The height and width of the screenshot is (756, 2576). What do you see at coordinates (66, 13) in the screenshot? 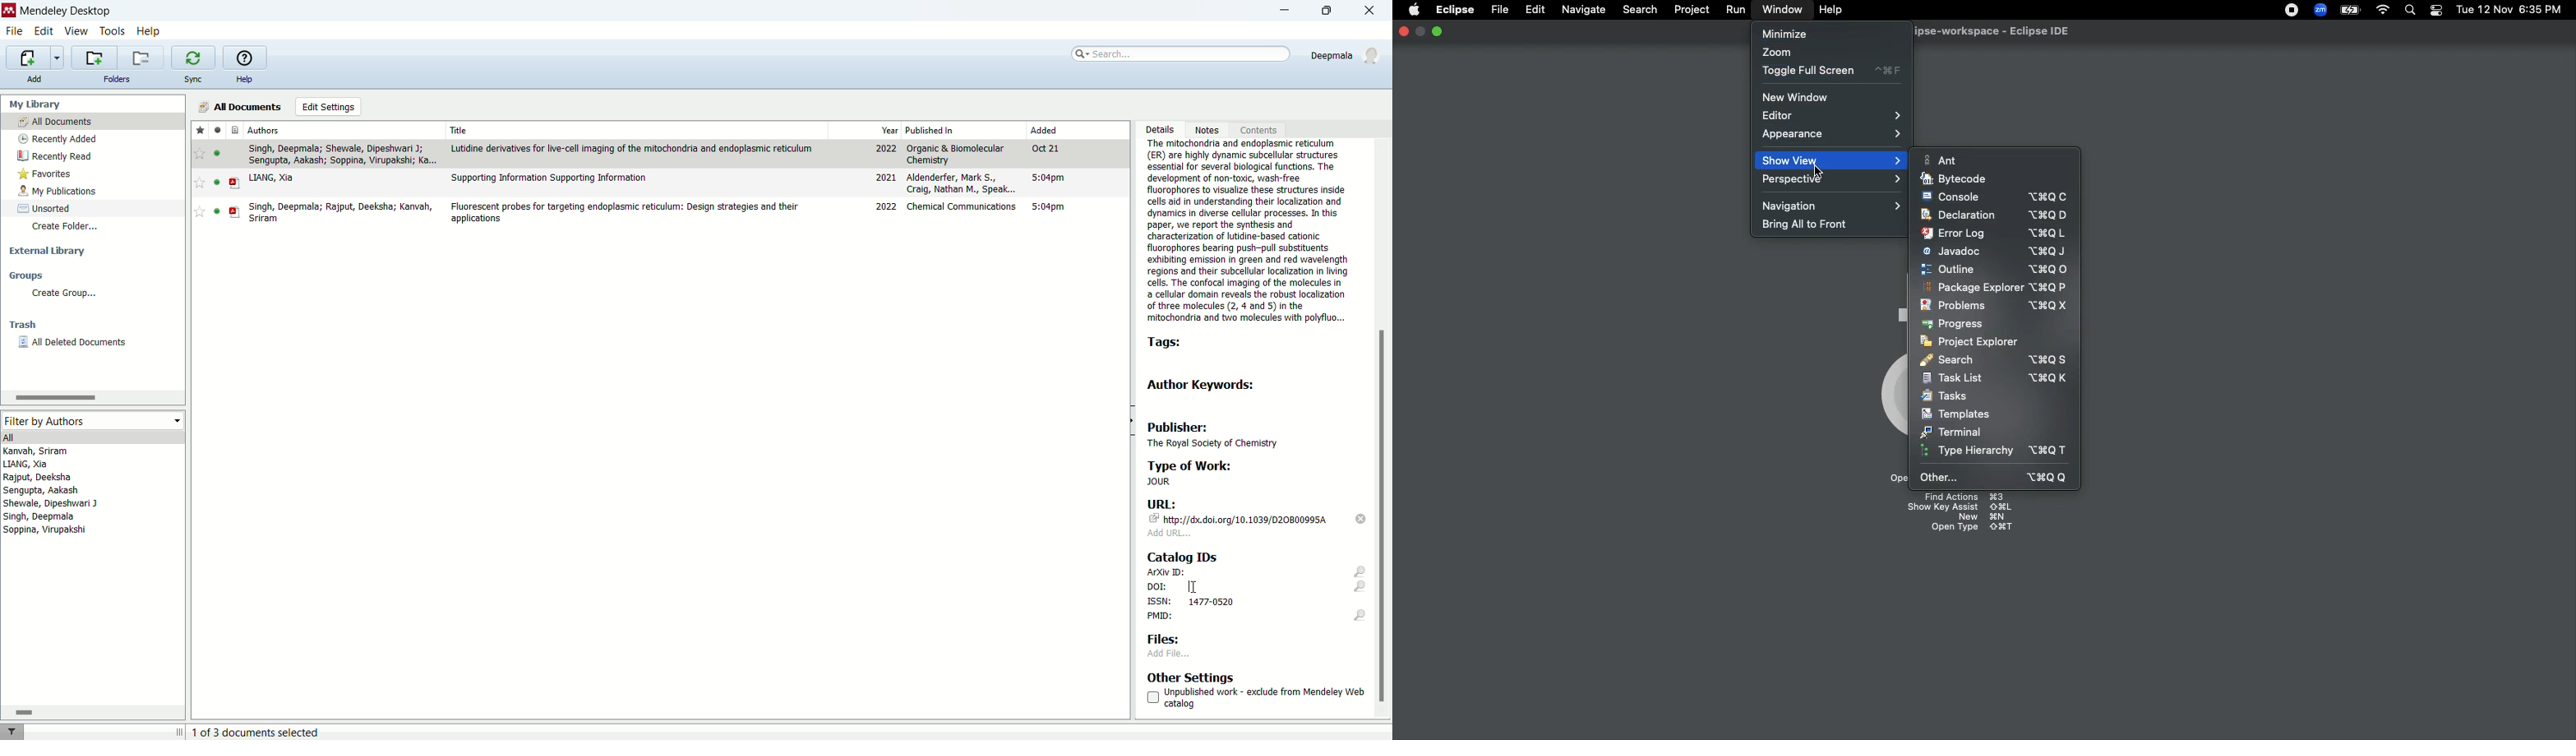
I see `mendeley desktop` at bounding box center [66, 13].